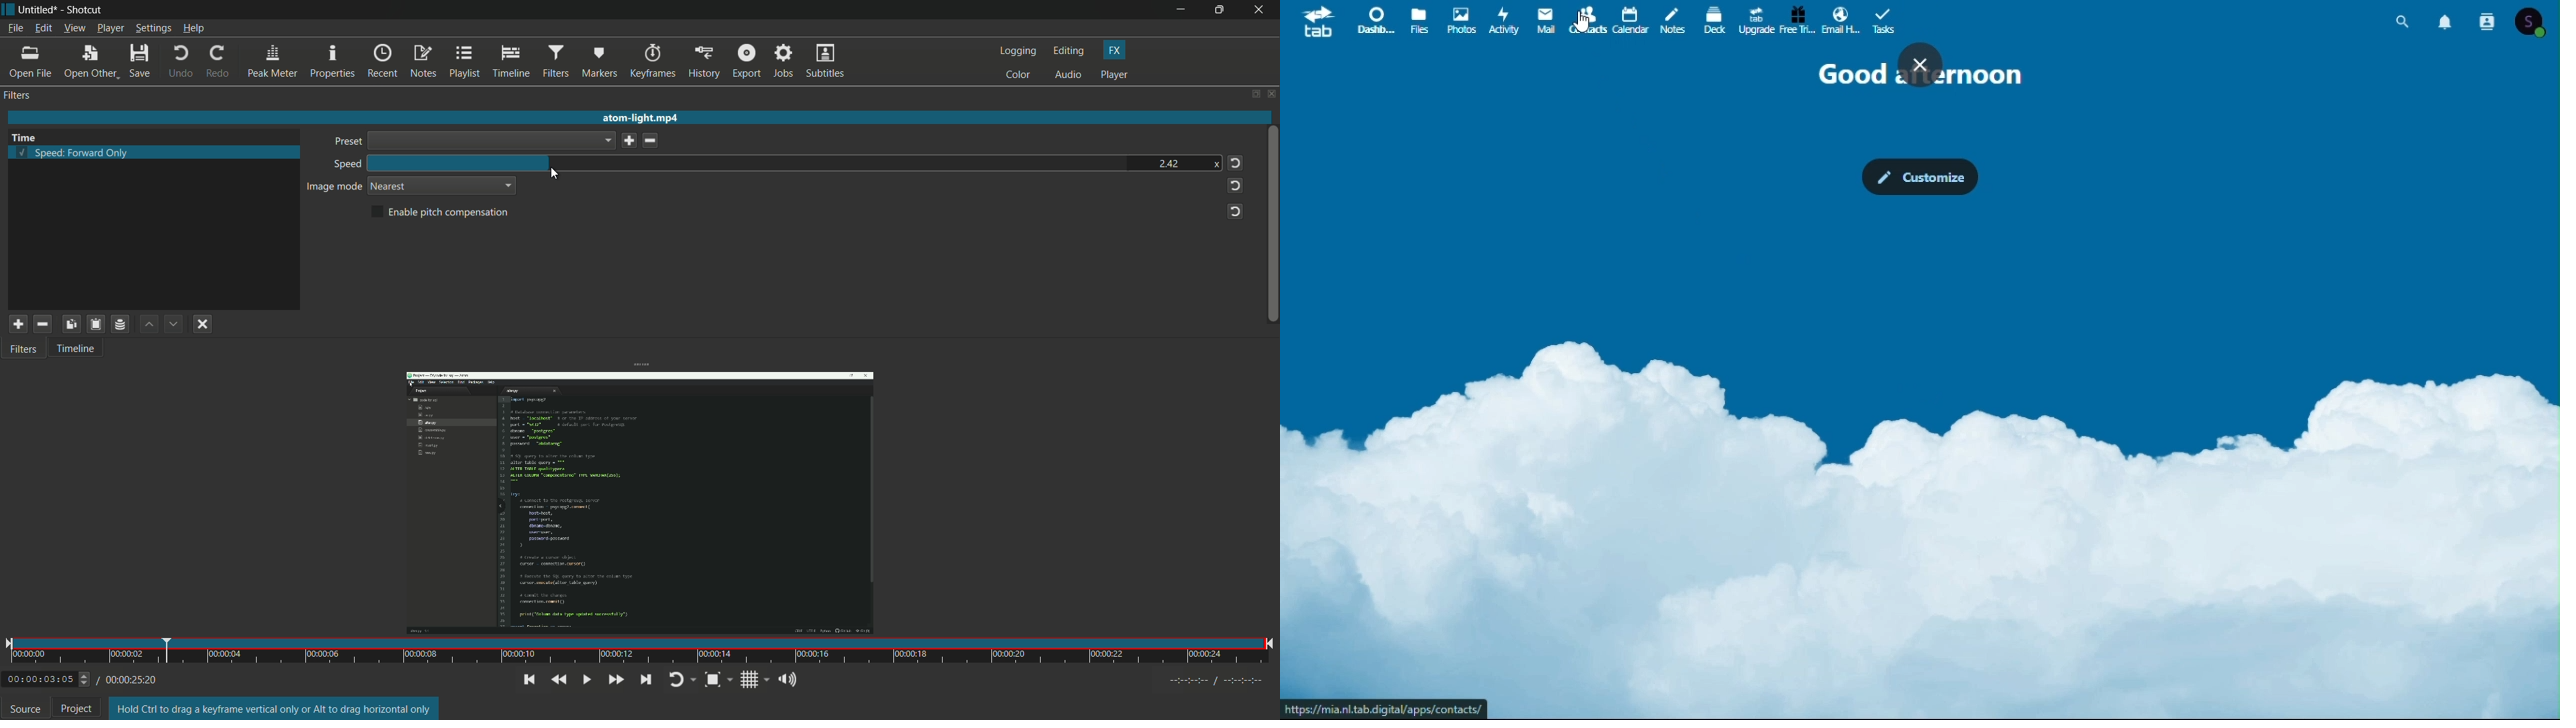 The image size is (2576, 728). Describe the element at coordinates (2406, 21) in the screenshot. I see `Search` at that location.